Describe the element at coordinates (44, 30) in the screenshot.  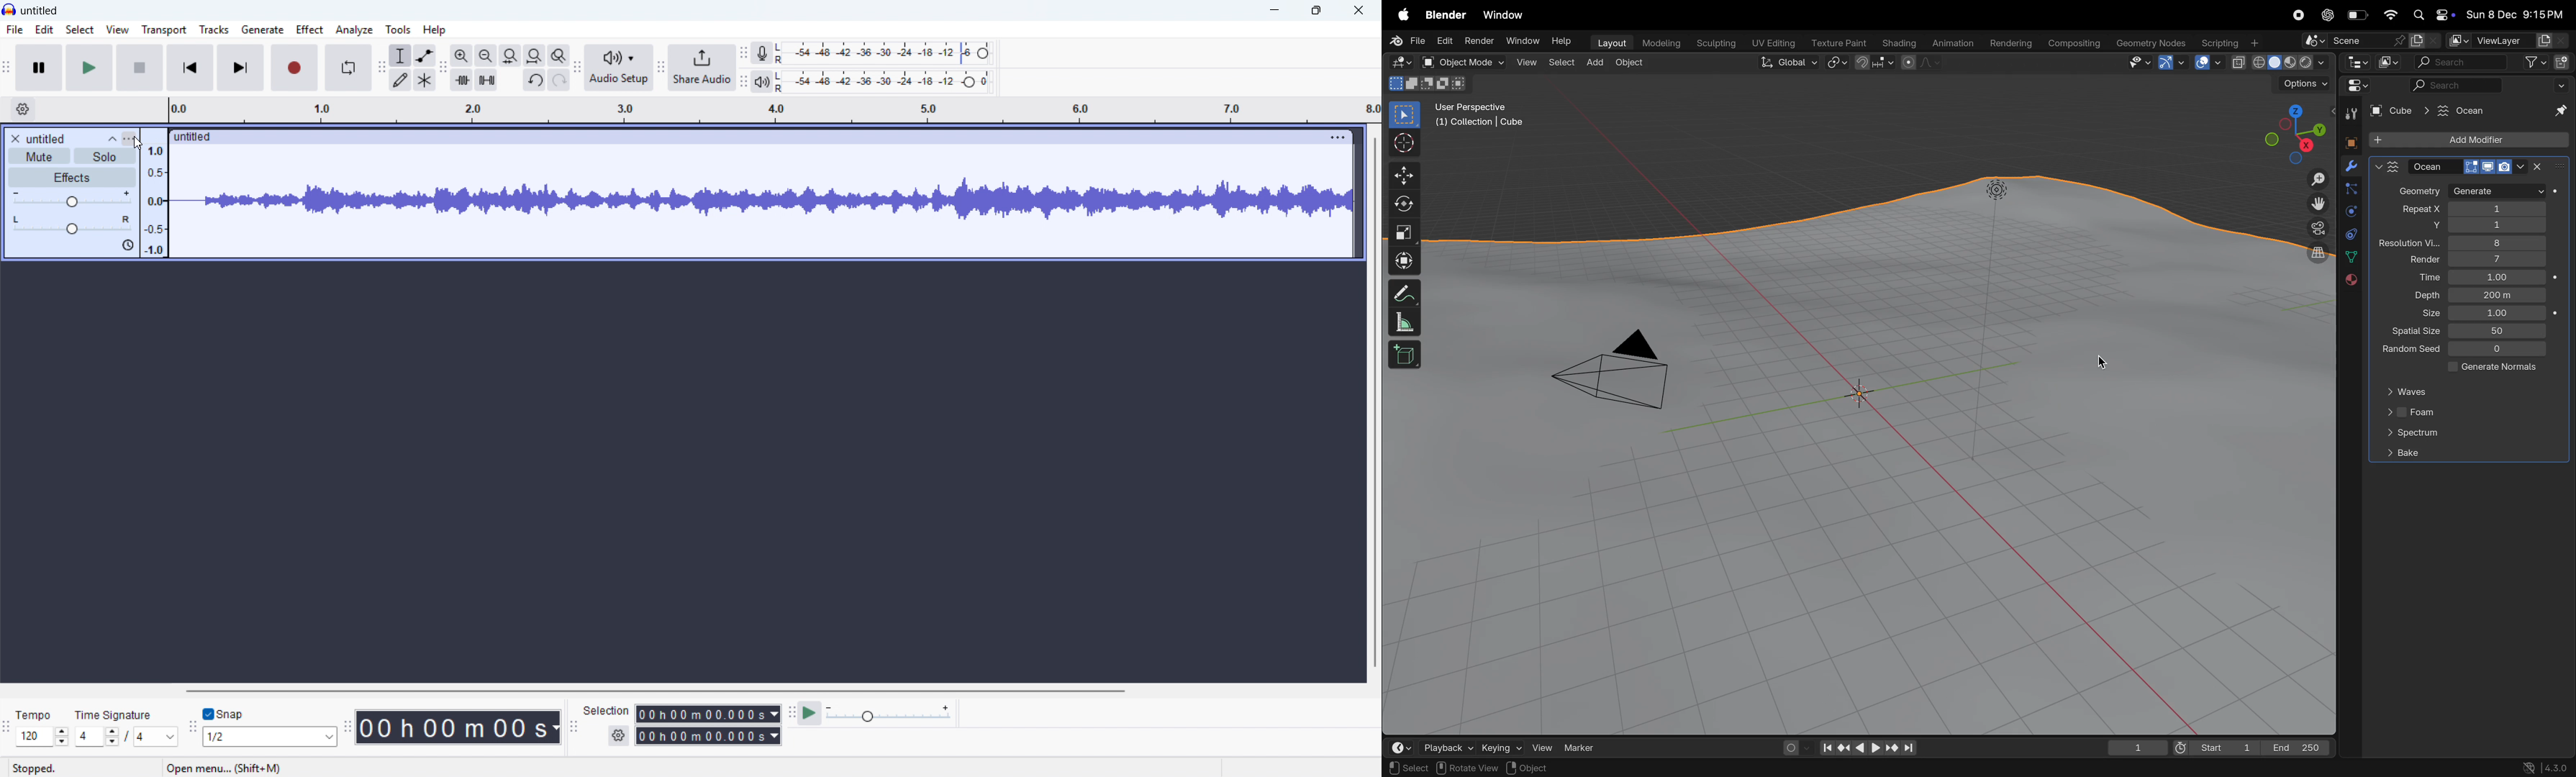
I see `Edit ` at that location.